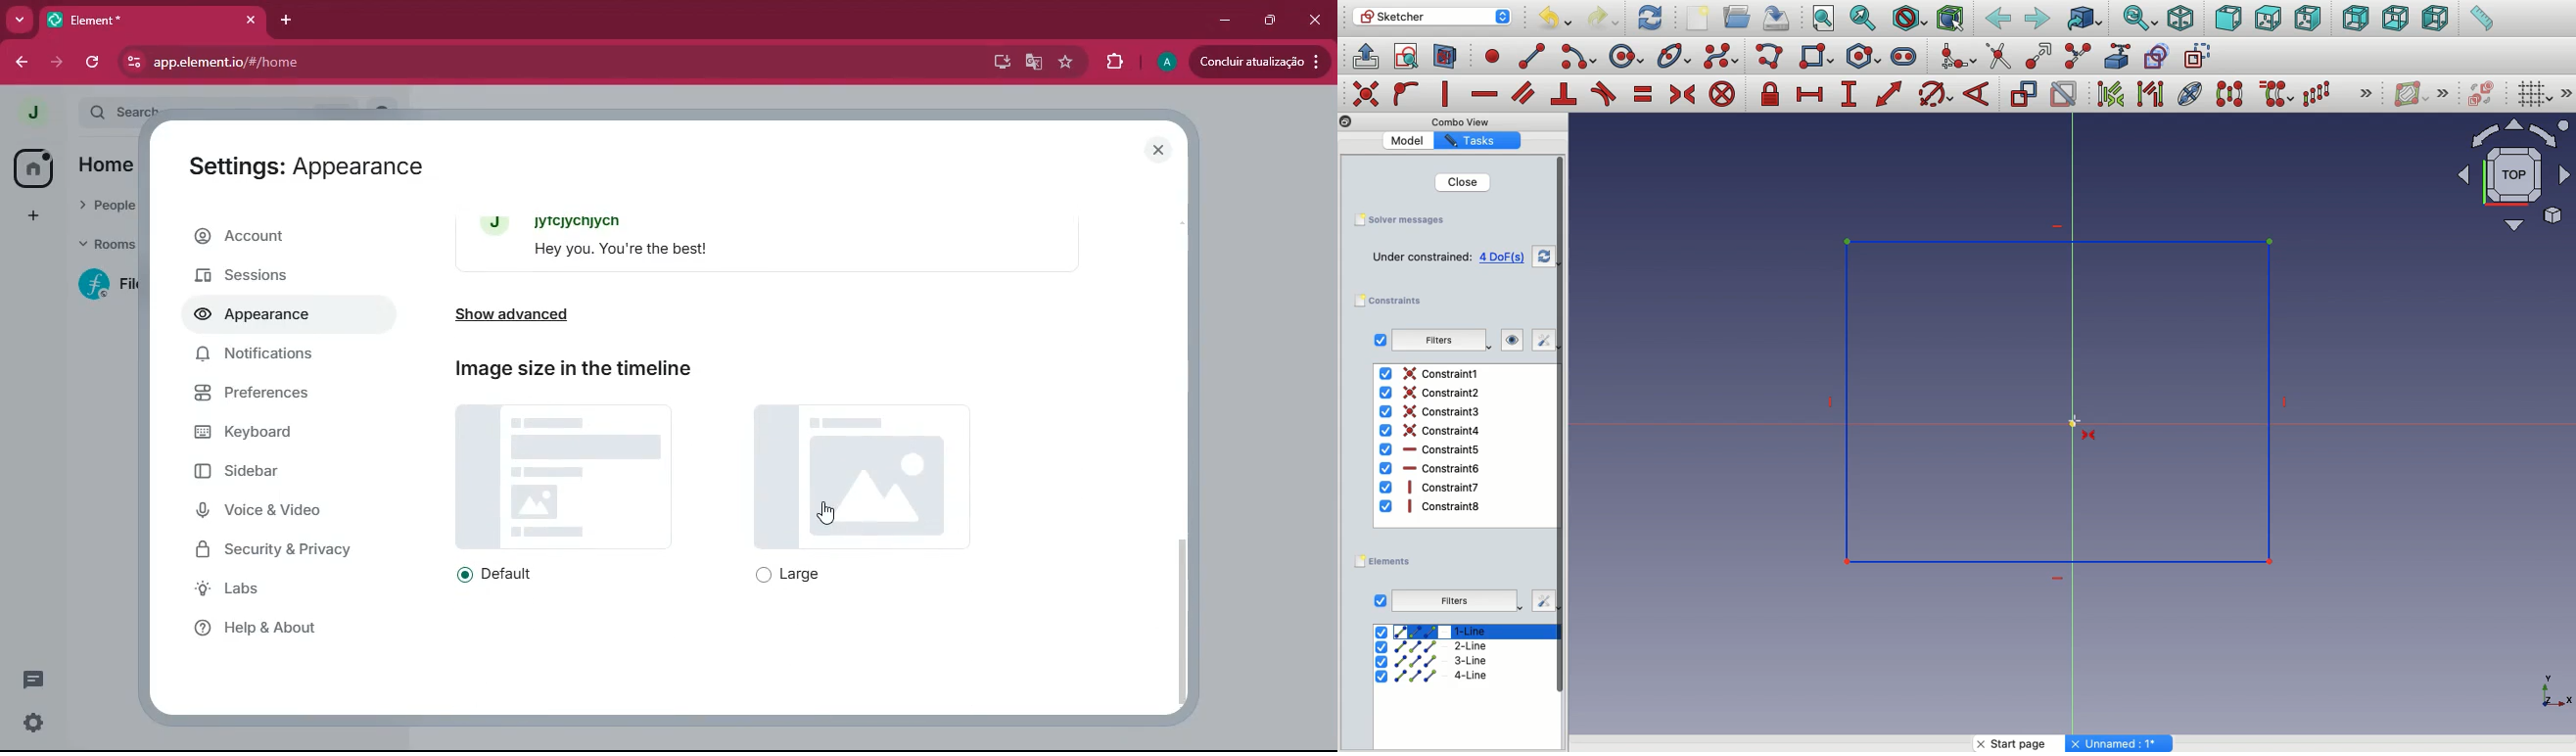  Describe the element at coordinates (1721, 55) in the screenshot. I see `Create B-spline` at that location.